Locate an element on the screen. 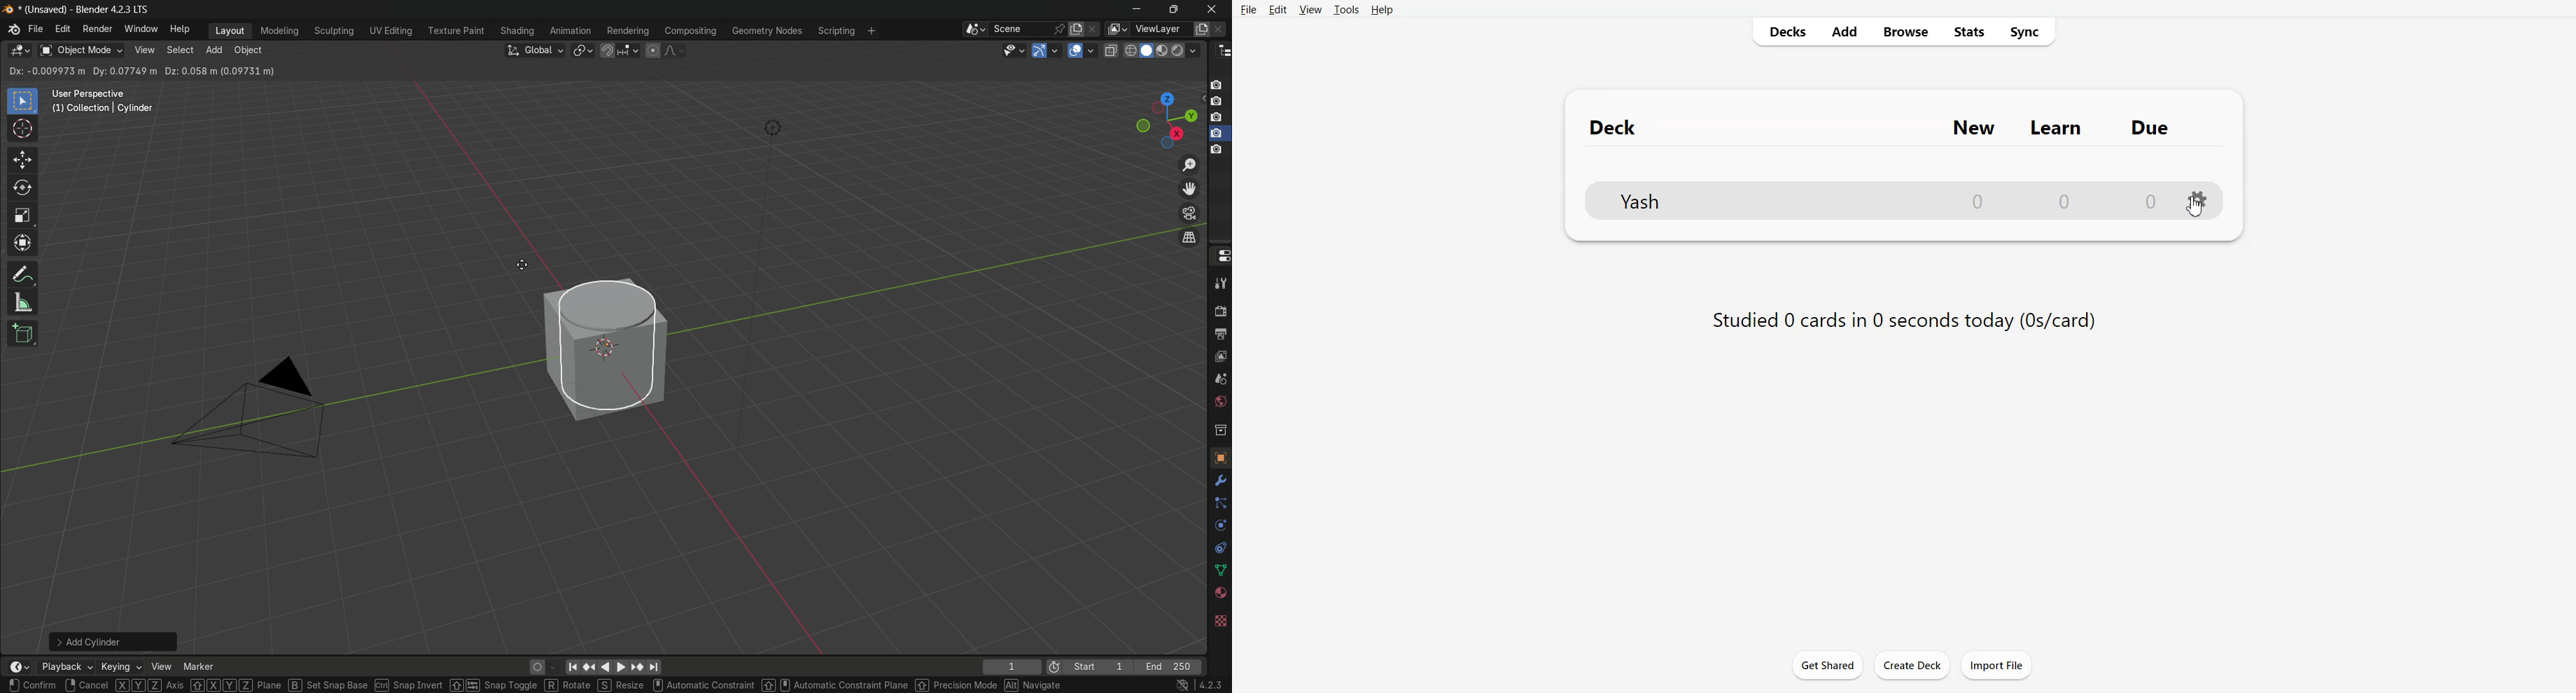  selectability and visibility is located at coordinates (1013, 50).